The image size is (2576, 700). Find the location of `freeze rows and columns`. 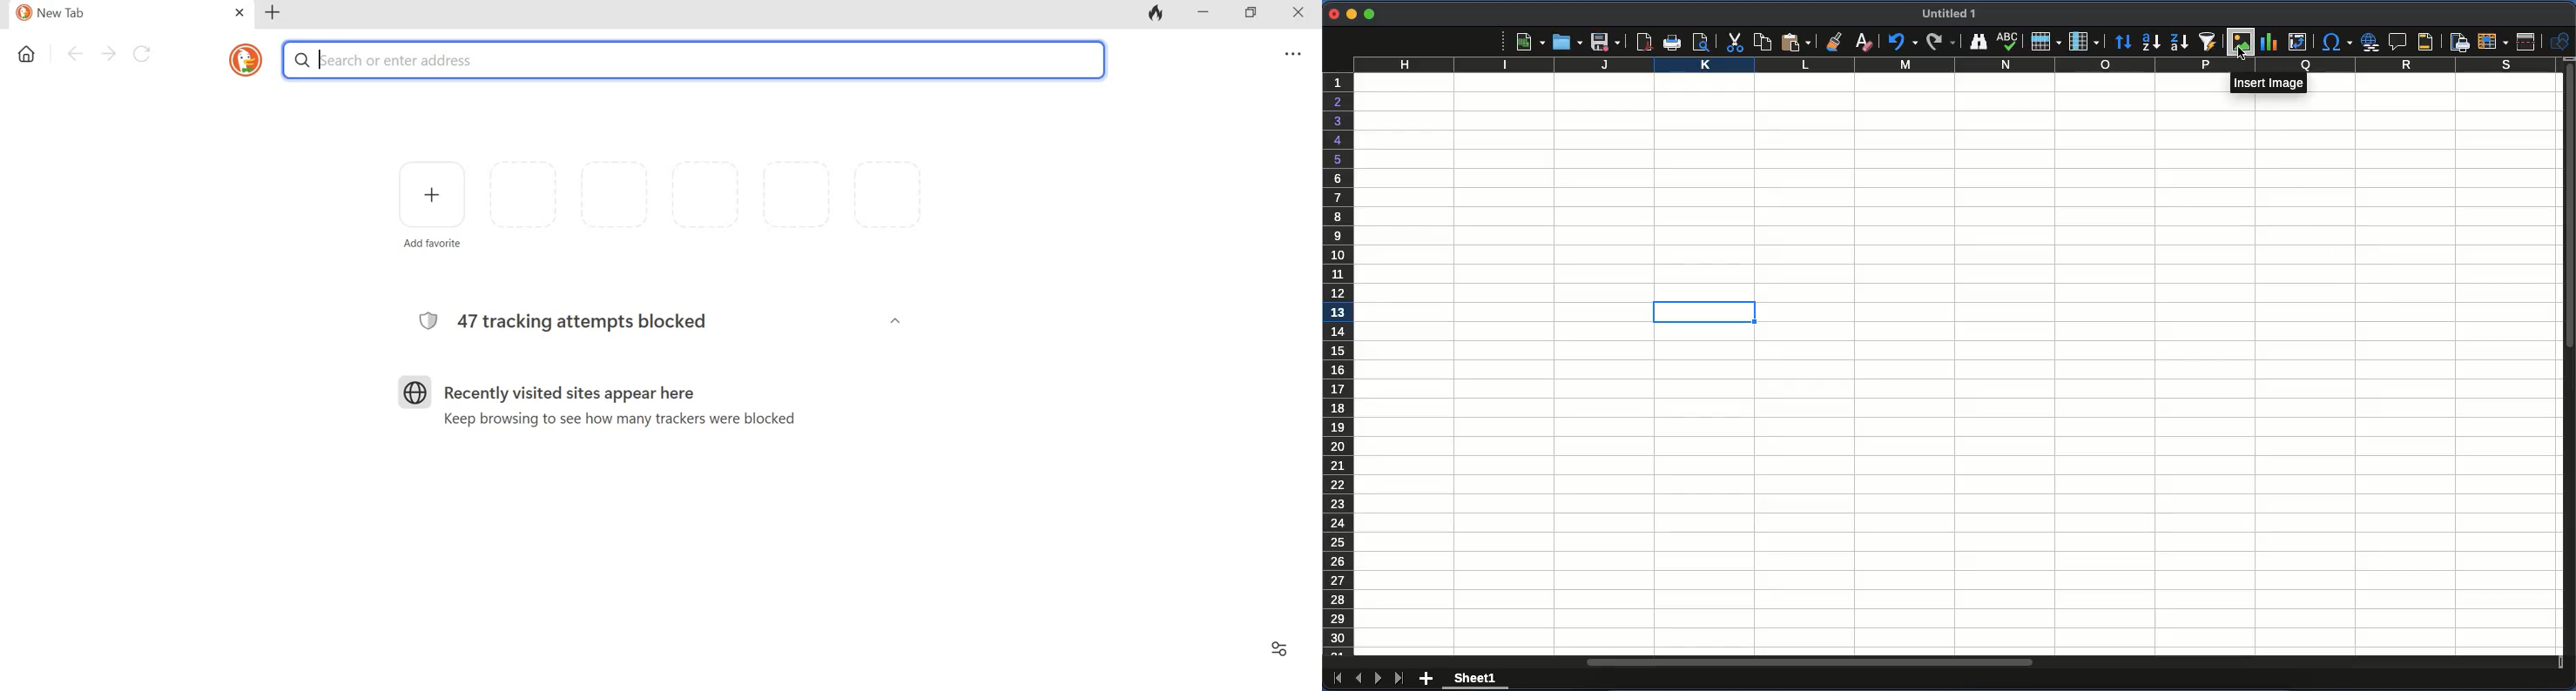

freeze rows and columns is located at coordinates (2494, 42).